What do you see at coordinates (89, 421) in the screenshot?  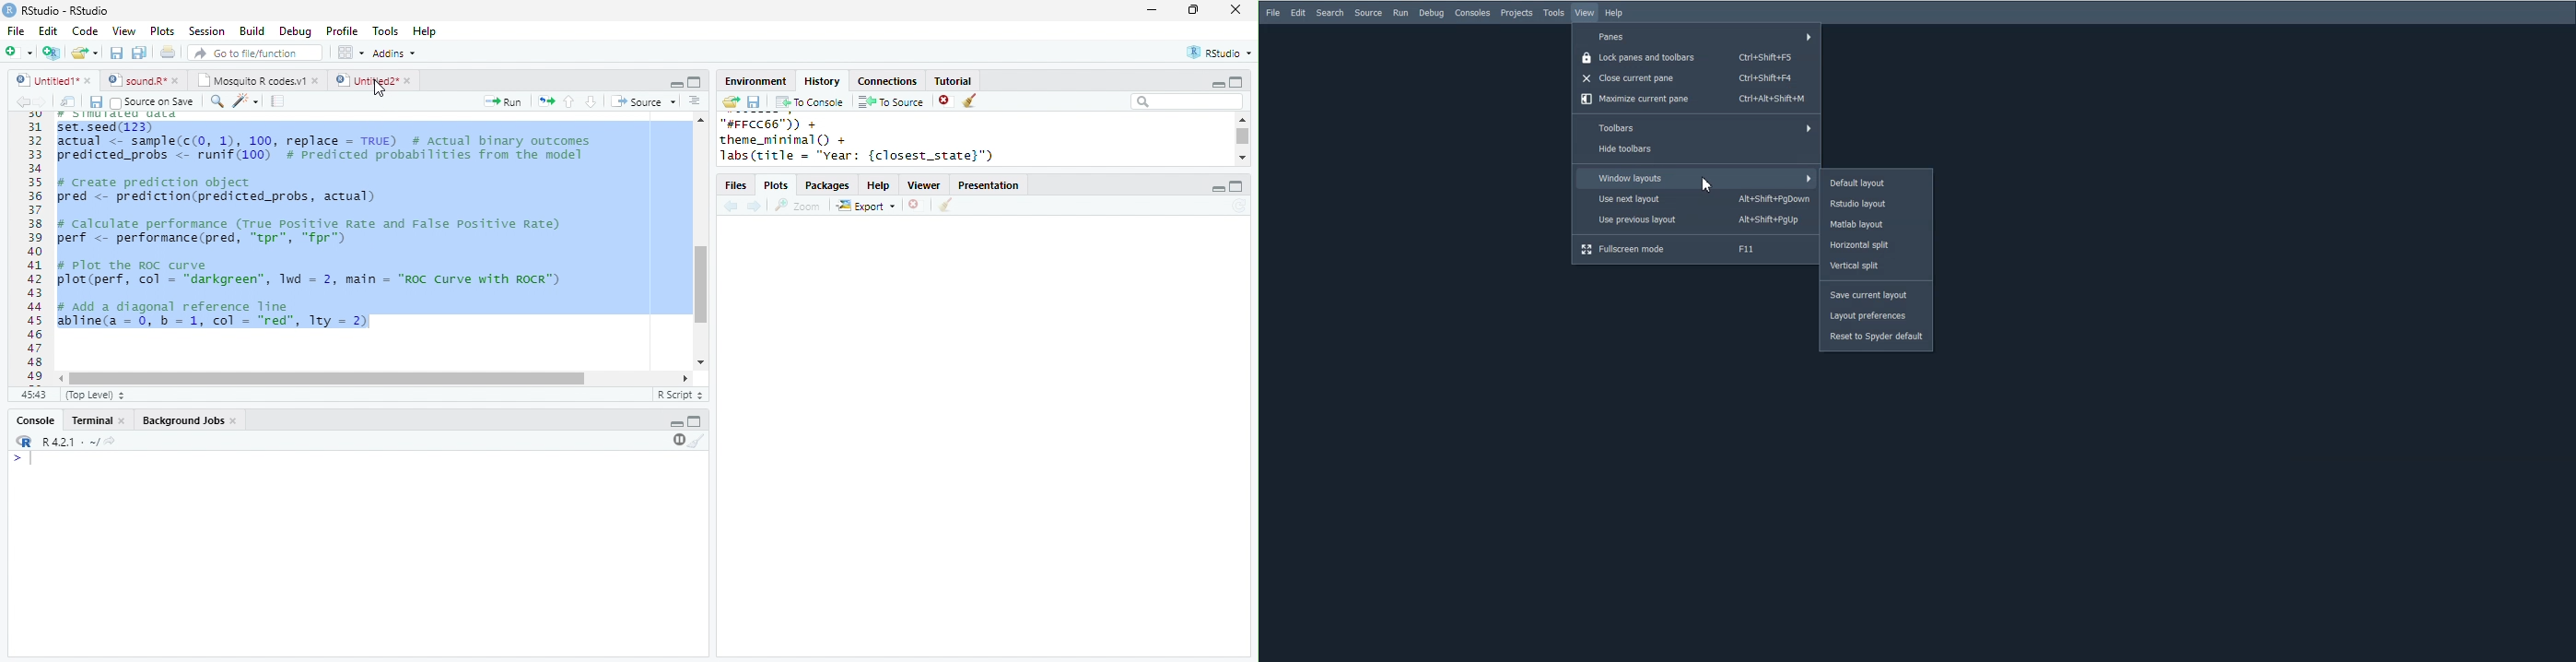 I see `terminal` at bounding box center [89, 421].